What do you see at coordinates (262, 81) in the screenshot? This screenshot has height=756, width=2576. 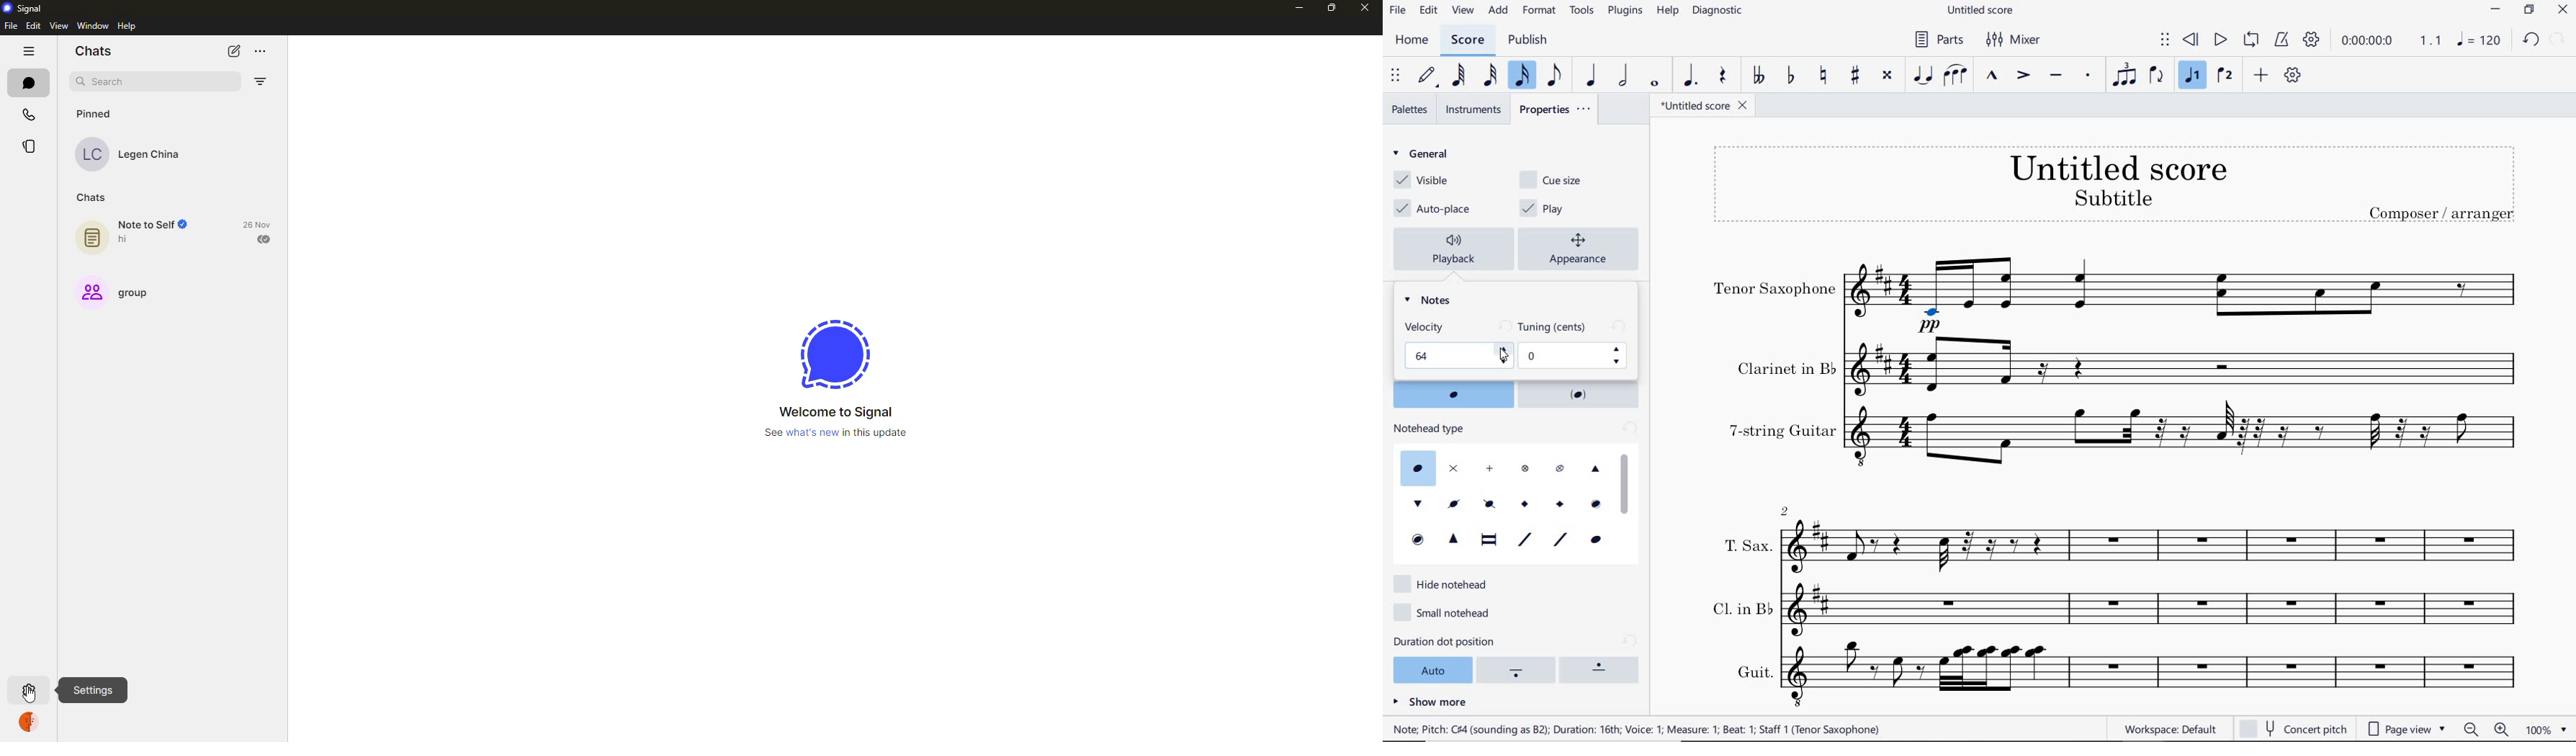 I see `filter` at bounding box center [262, 81].